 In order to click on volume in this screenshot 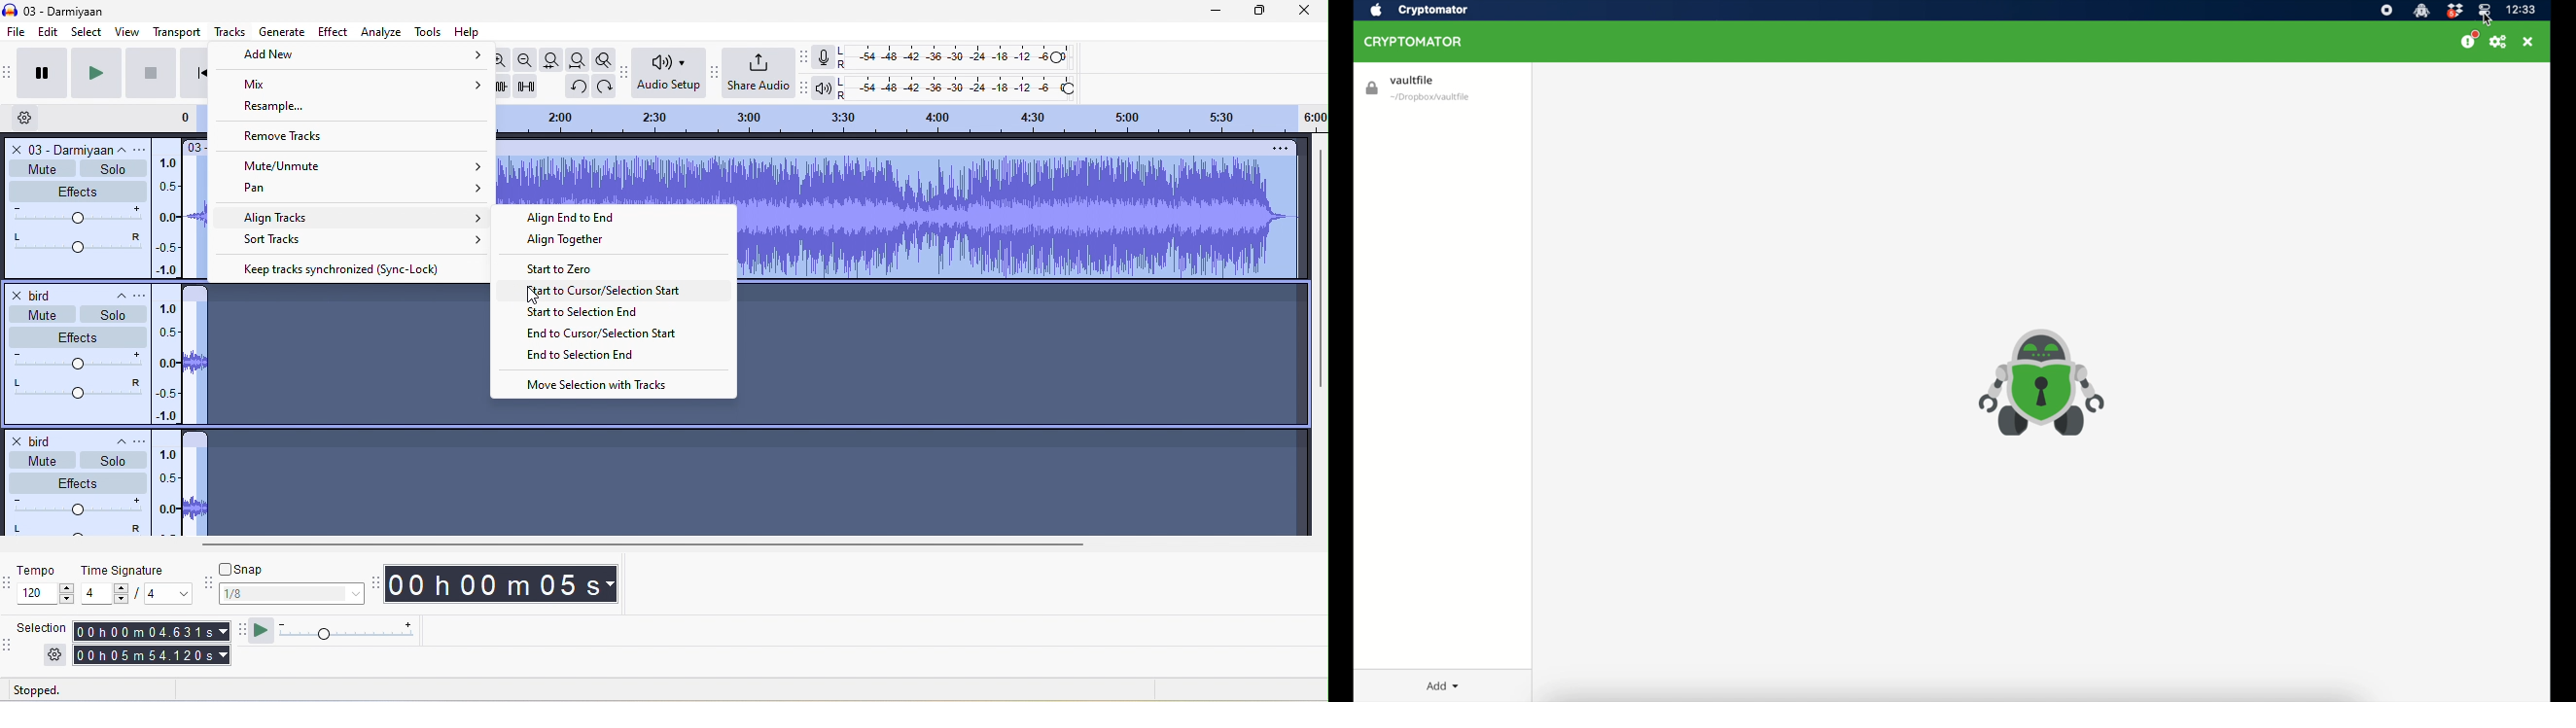, I will do `click(76, 360)`.